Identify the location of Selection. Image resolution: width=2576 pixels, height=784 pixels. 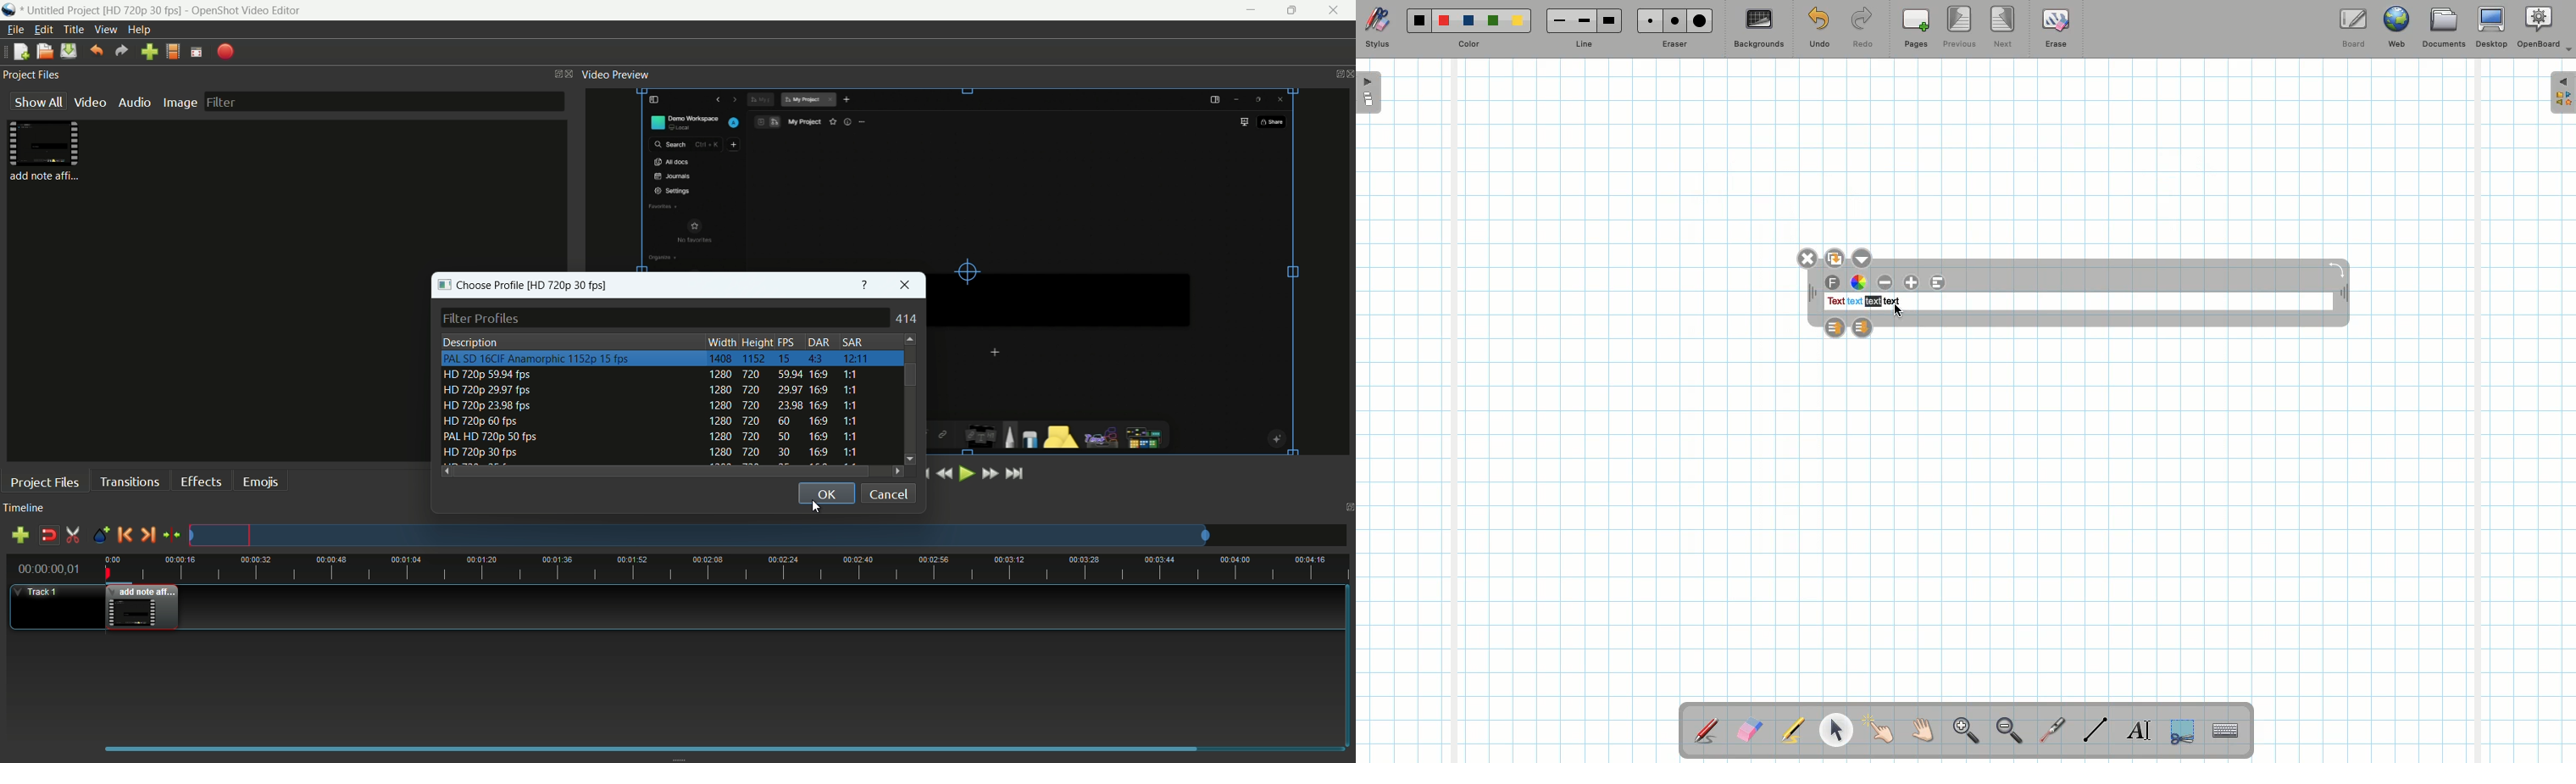
(2180, 729).